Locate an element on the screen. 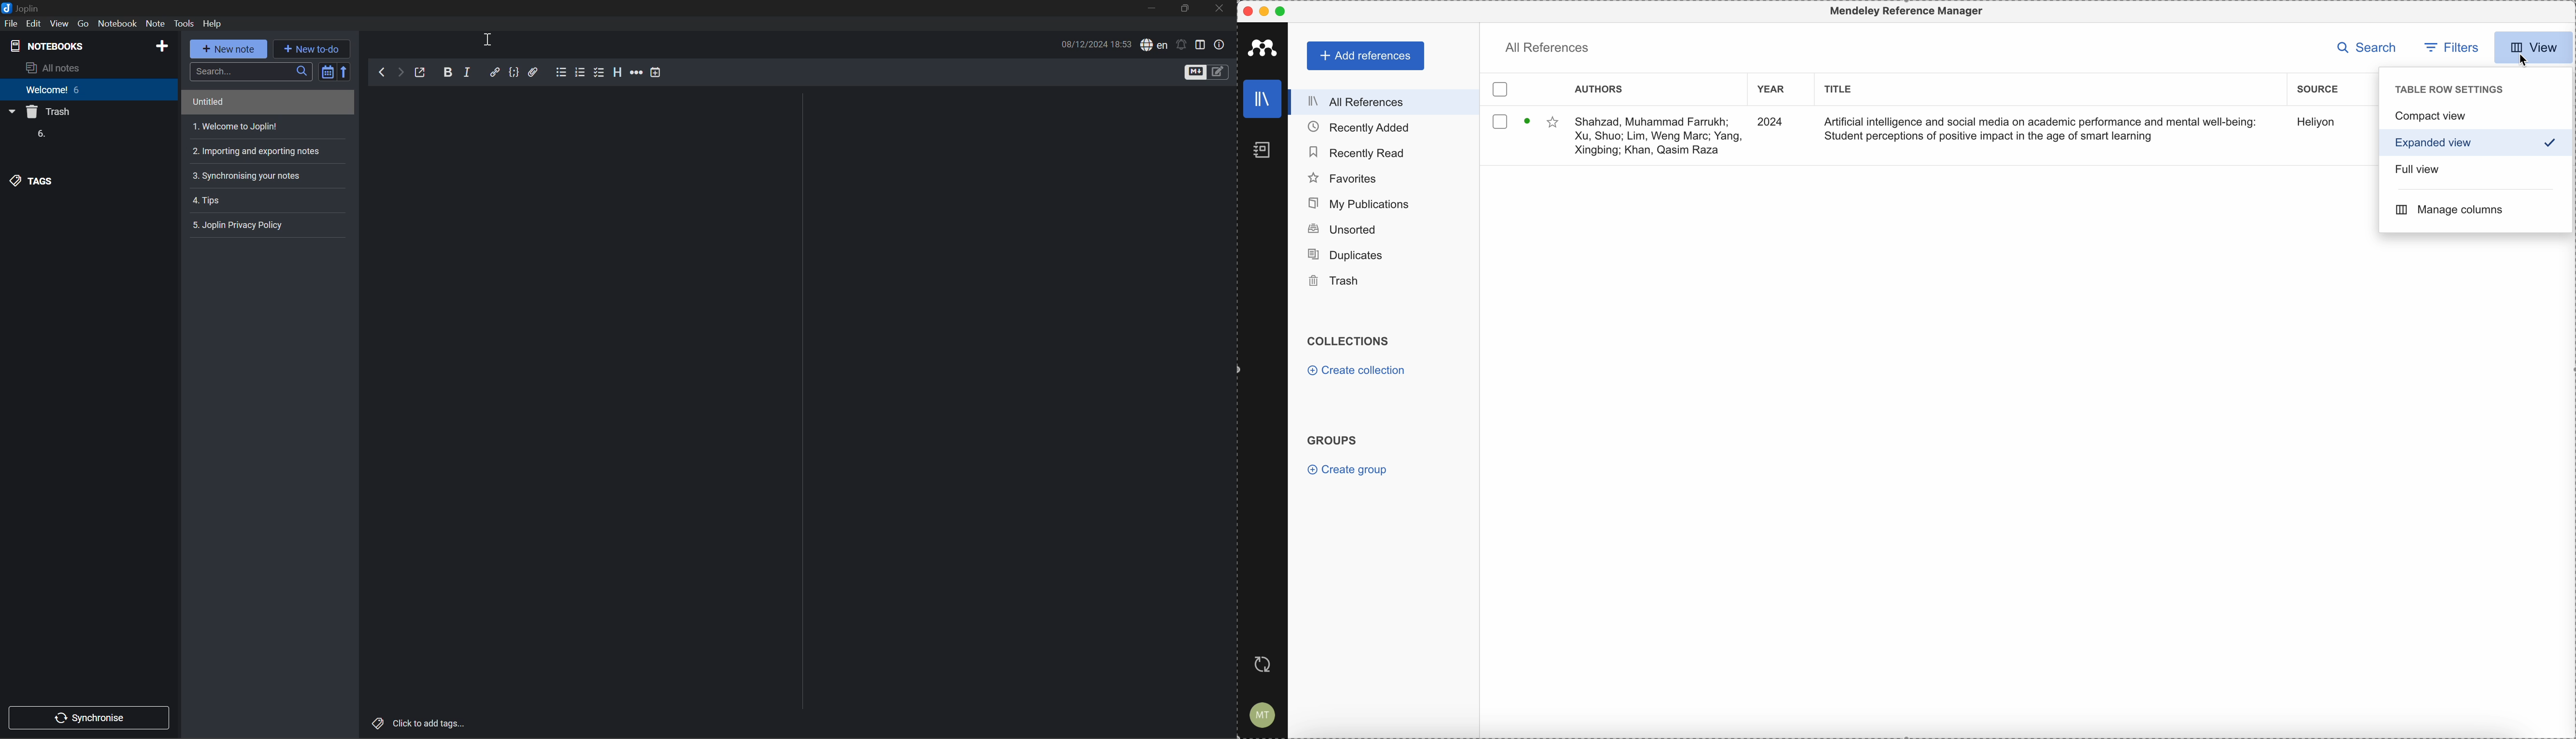 Image resolution: width=2576 pixels, height=756 pixels. 4. Tips is located at coordinates (210, 201).